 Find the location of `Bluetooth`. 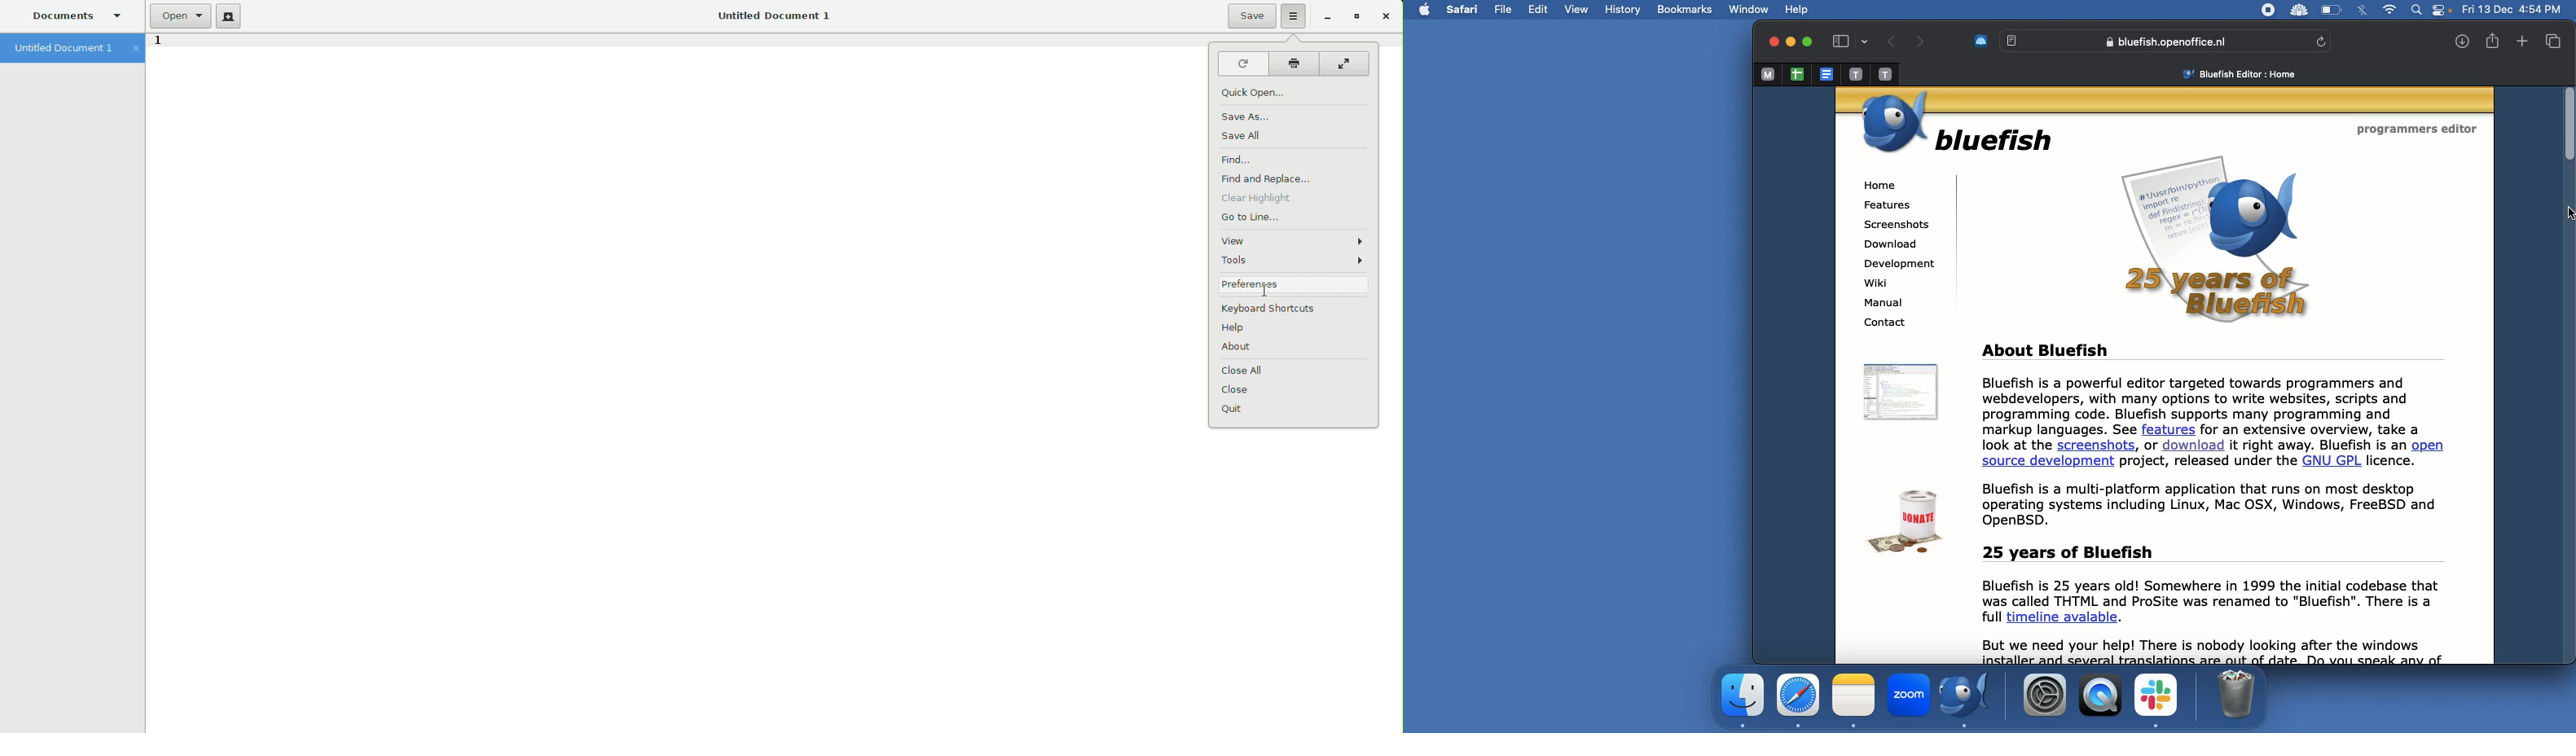

Bluetooth is located at coordinates (2363, 11).